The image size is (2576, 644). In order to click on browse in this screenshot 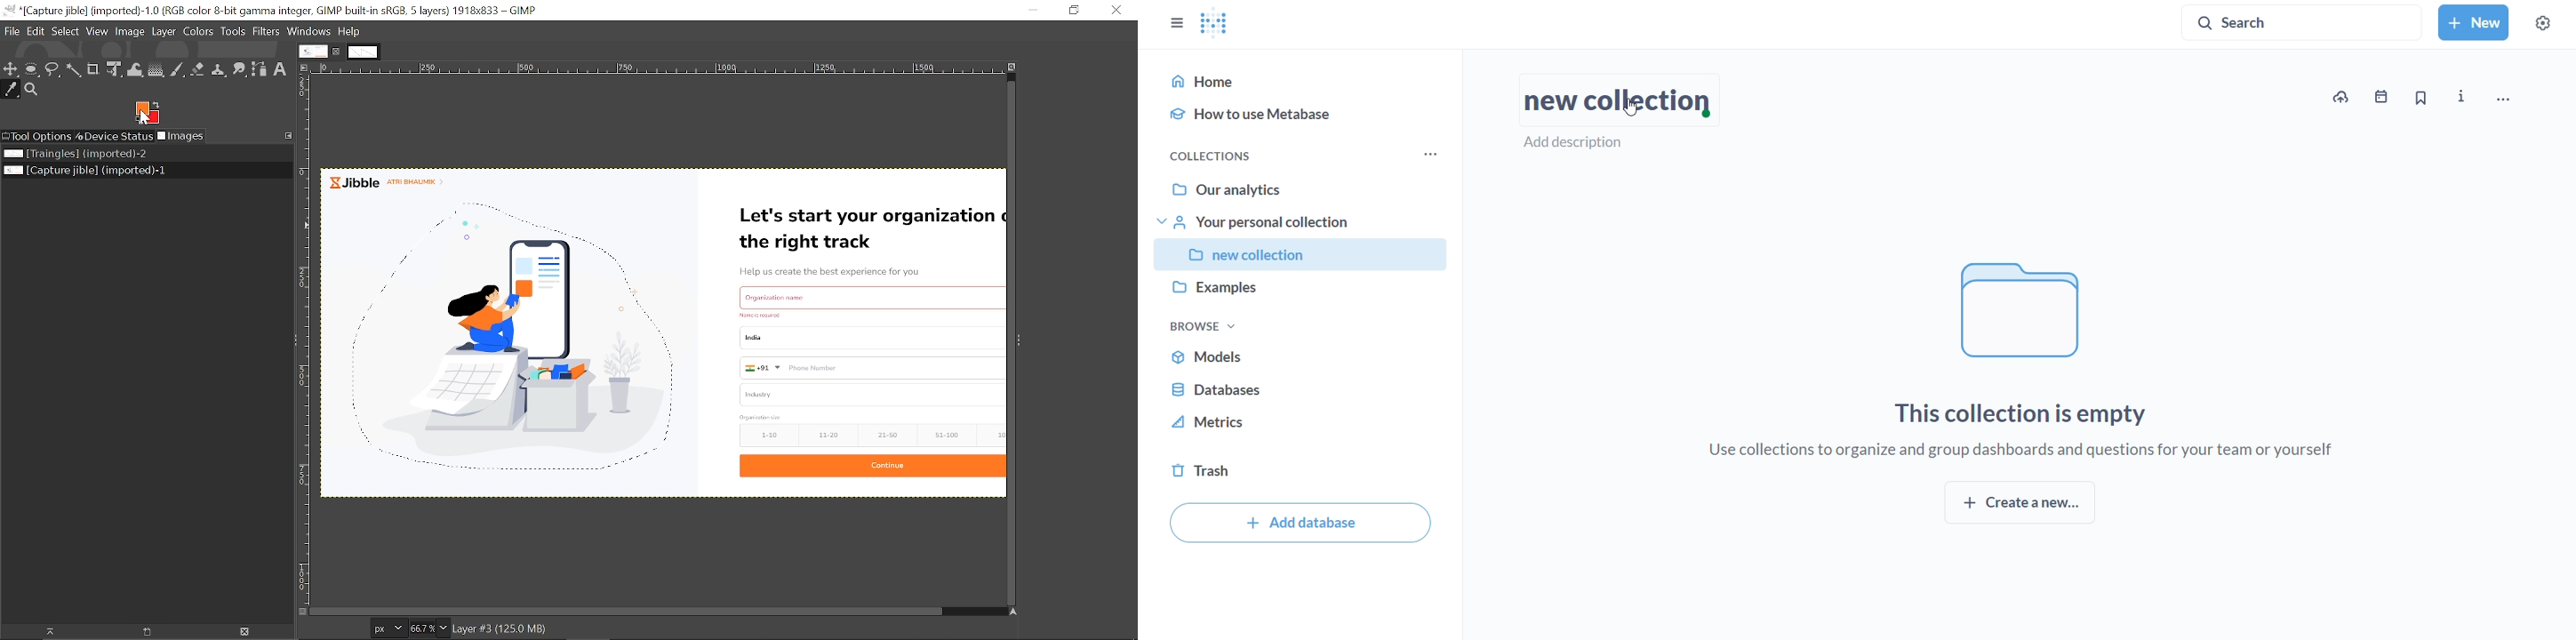, I will do `click(1203, 326)`.